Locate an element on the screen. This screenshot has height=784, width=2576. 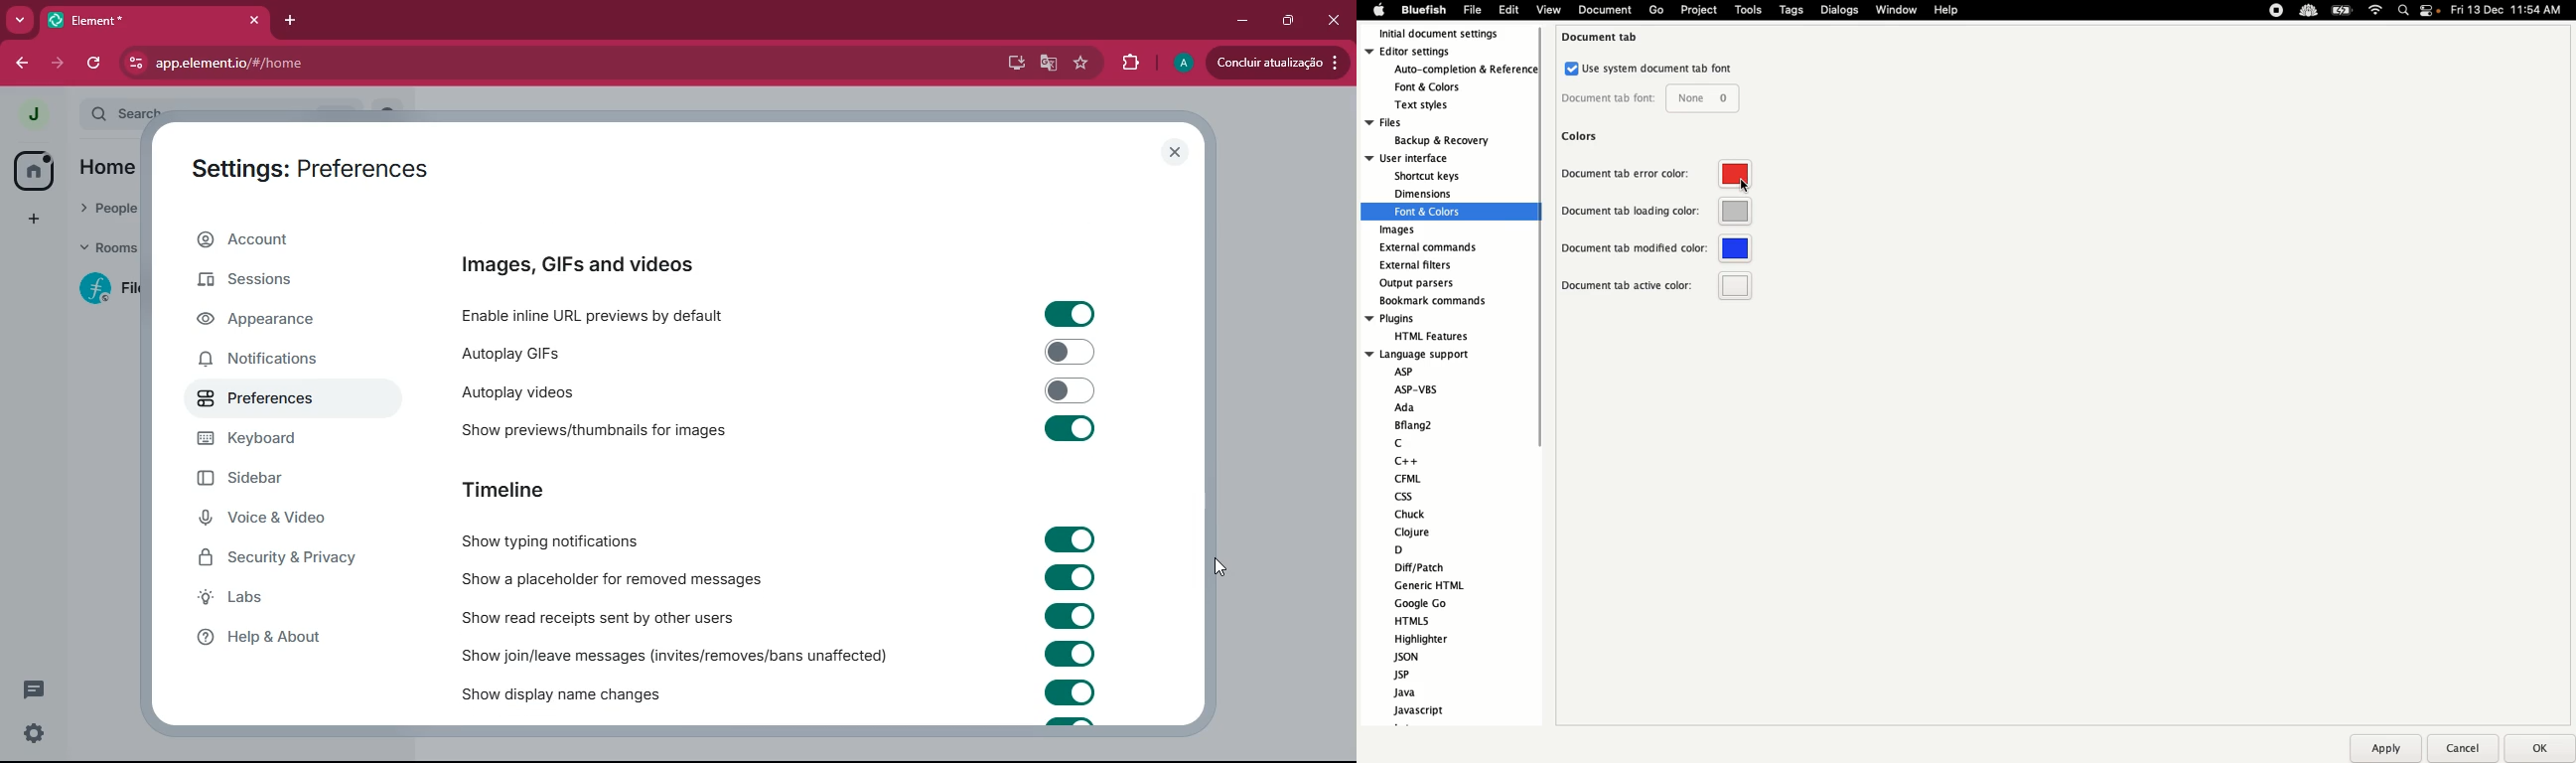
show a placeholder for removed messages is located at coordinates (618, 576).